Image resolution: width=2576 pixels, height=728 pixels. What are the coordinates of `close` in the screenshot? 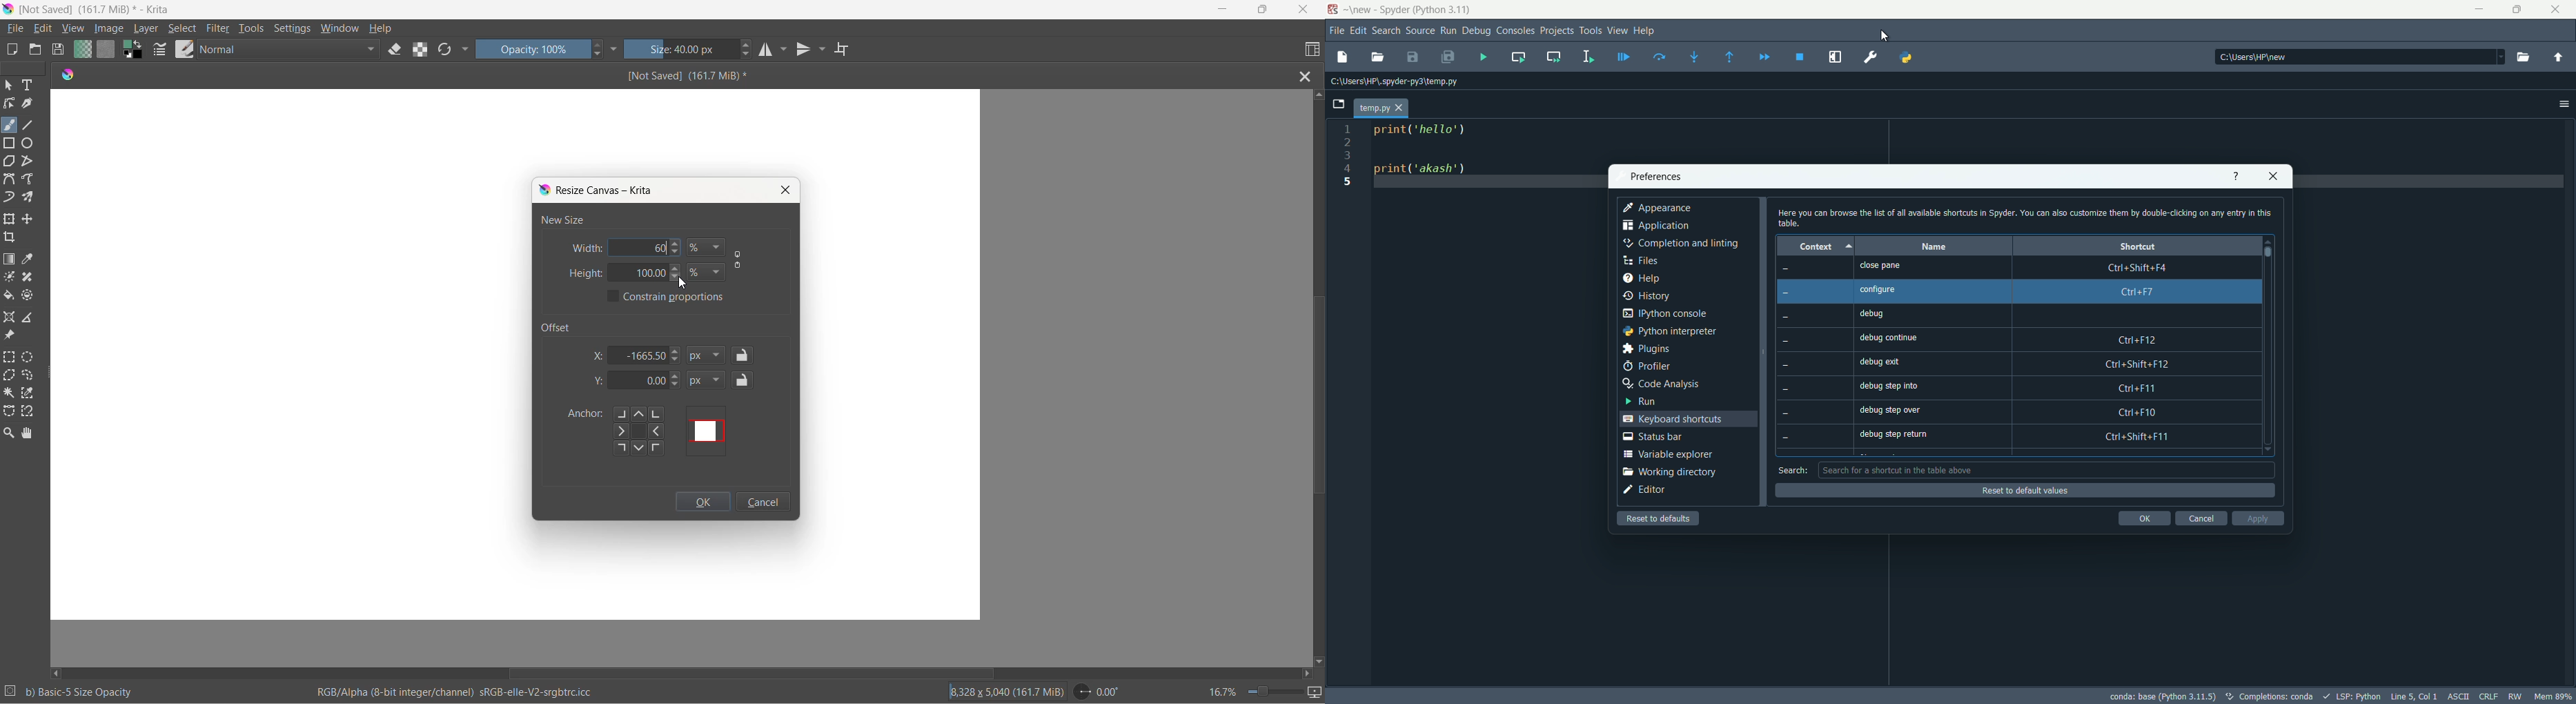 It's located at (785, 190).